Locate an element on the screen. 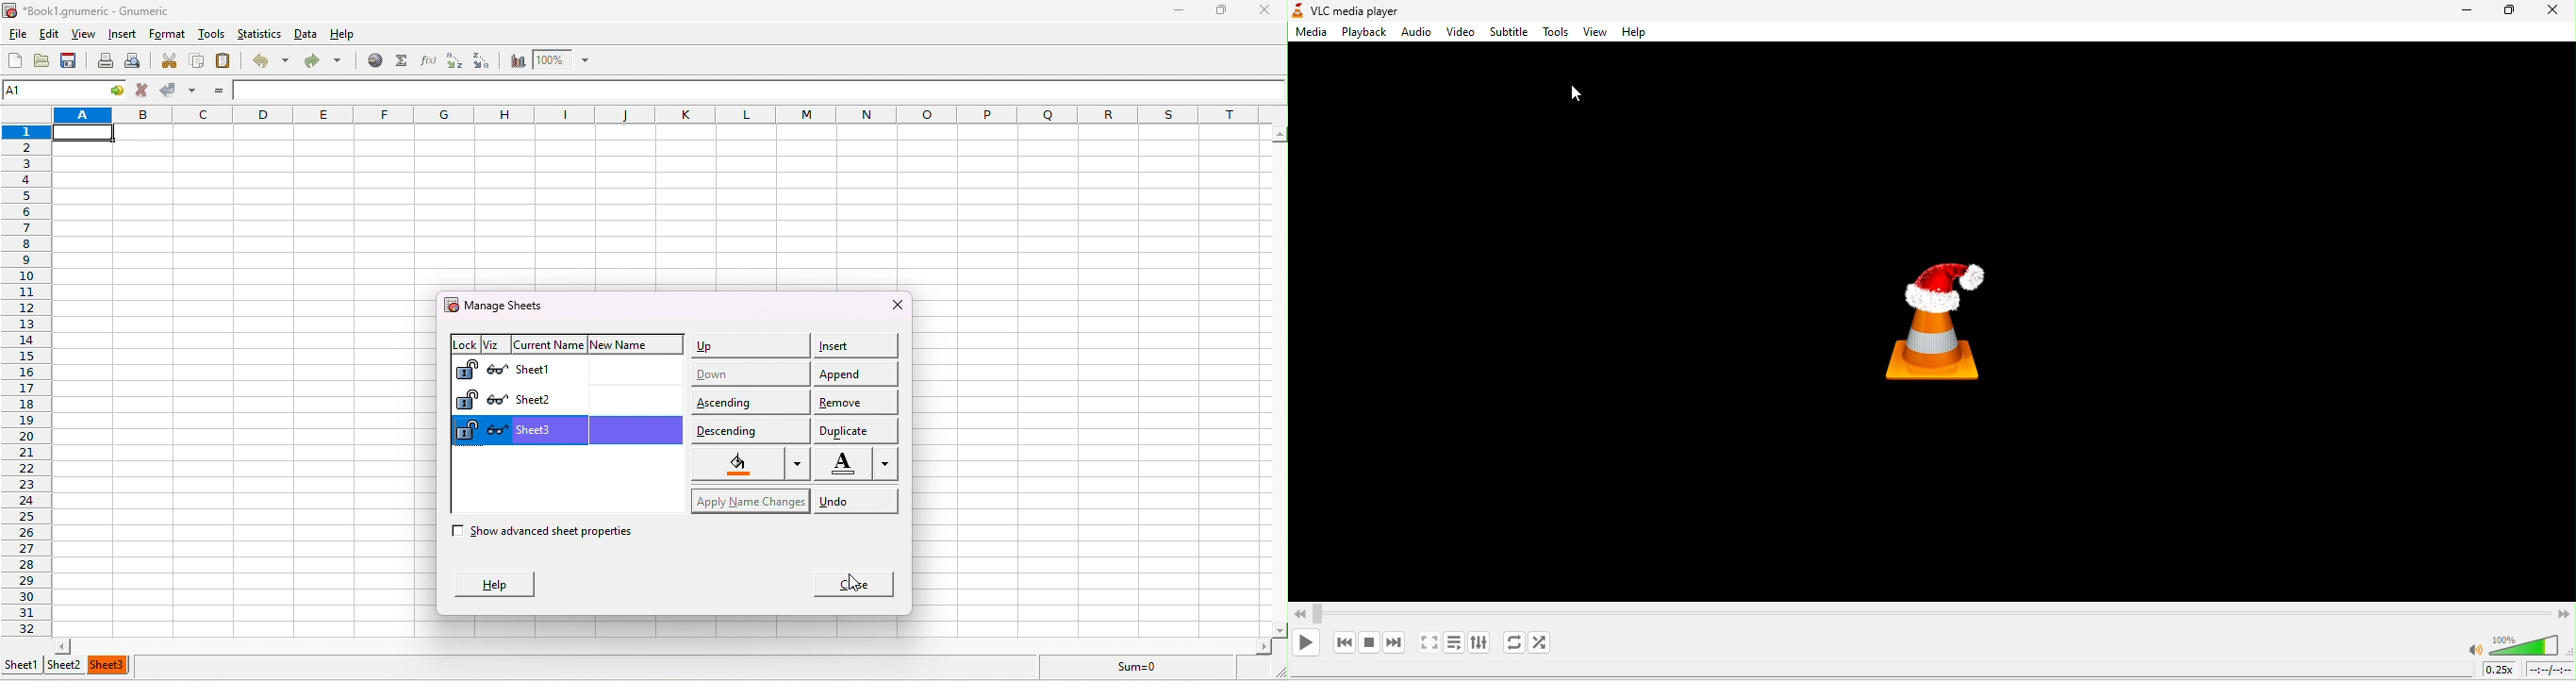  Font color is located at coordinates (859, 465).